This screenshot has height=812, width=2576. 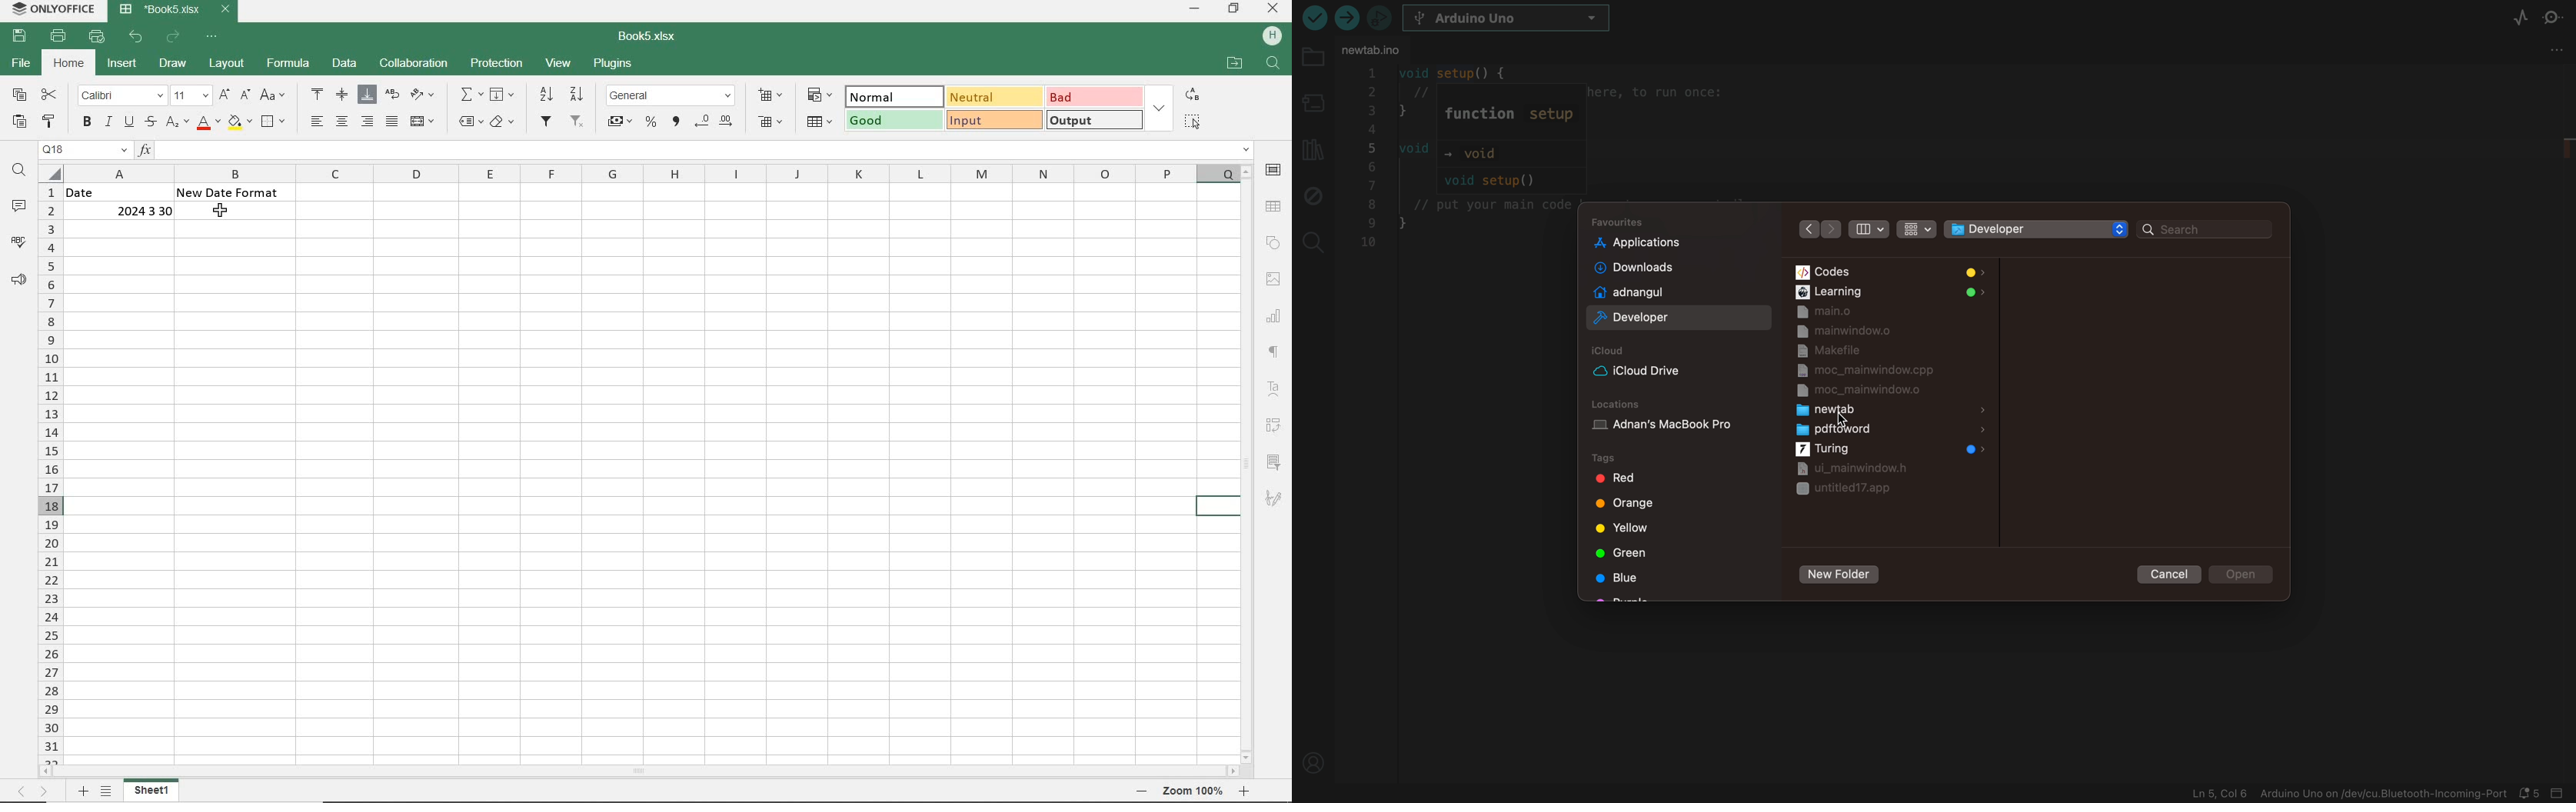 I want to click on OUTPUT, so click(x=1096, y=119).